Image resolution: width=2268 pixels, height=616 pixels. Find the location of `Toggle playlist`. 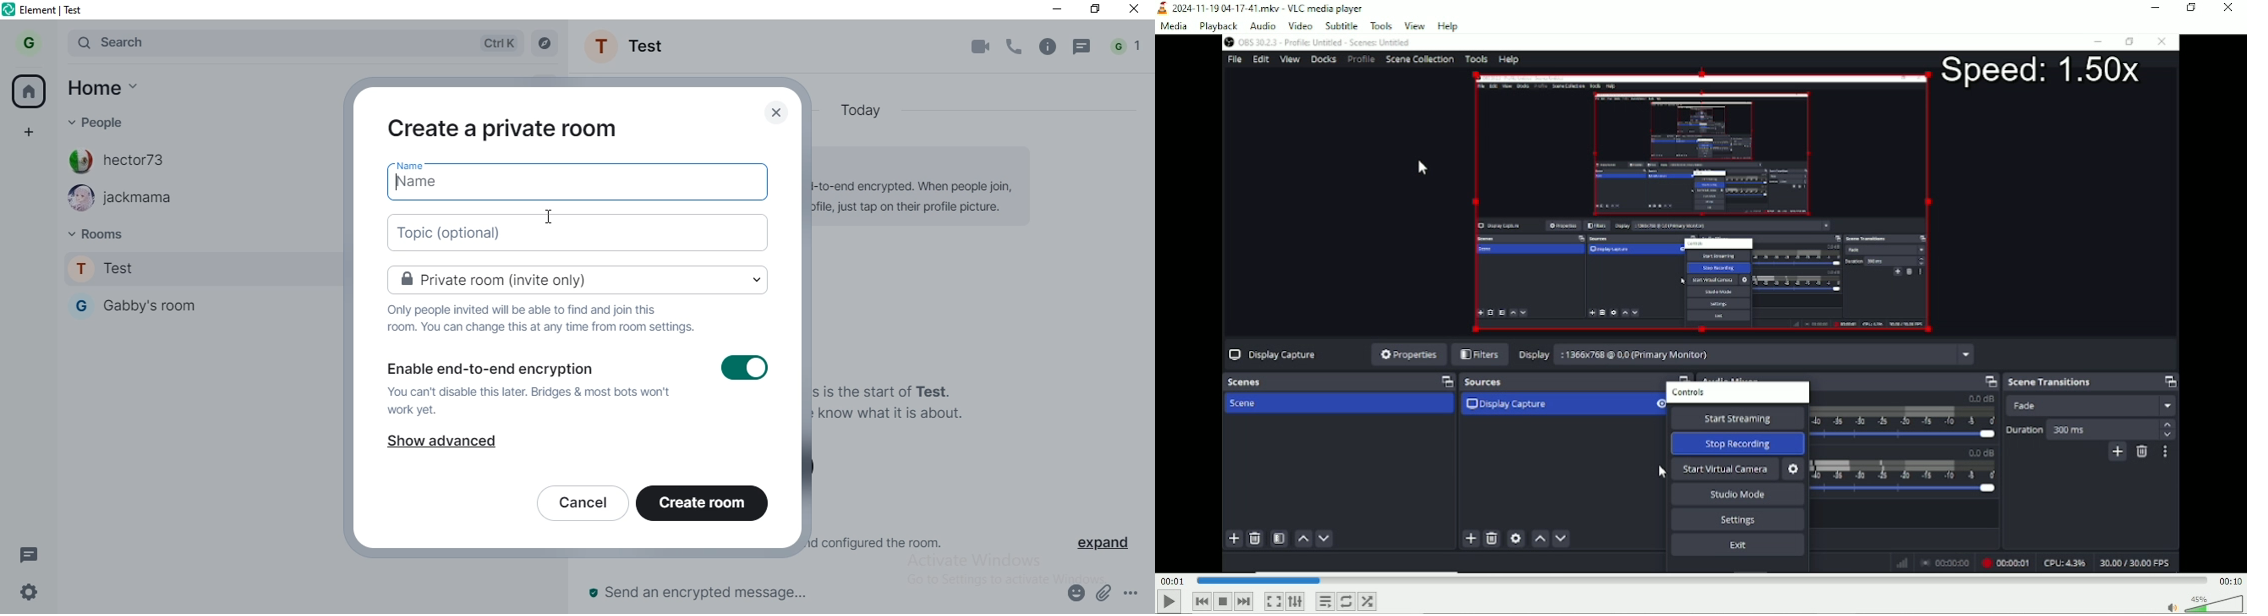

Toggle playlist is located at coordinates (1325, 601).